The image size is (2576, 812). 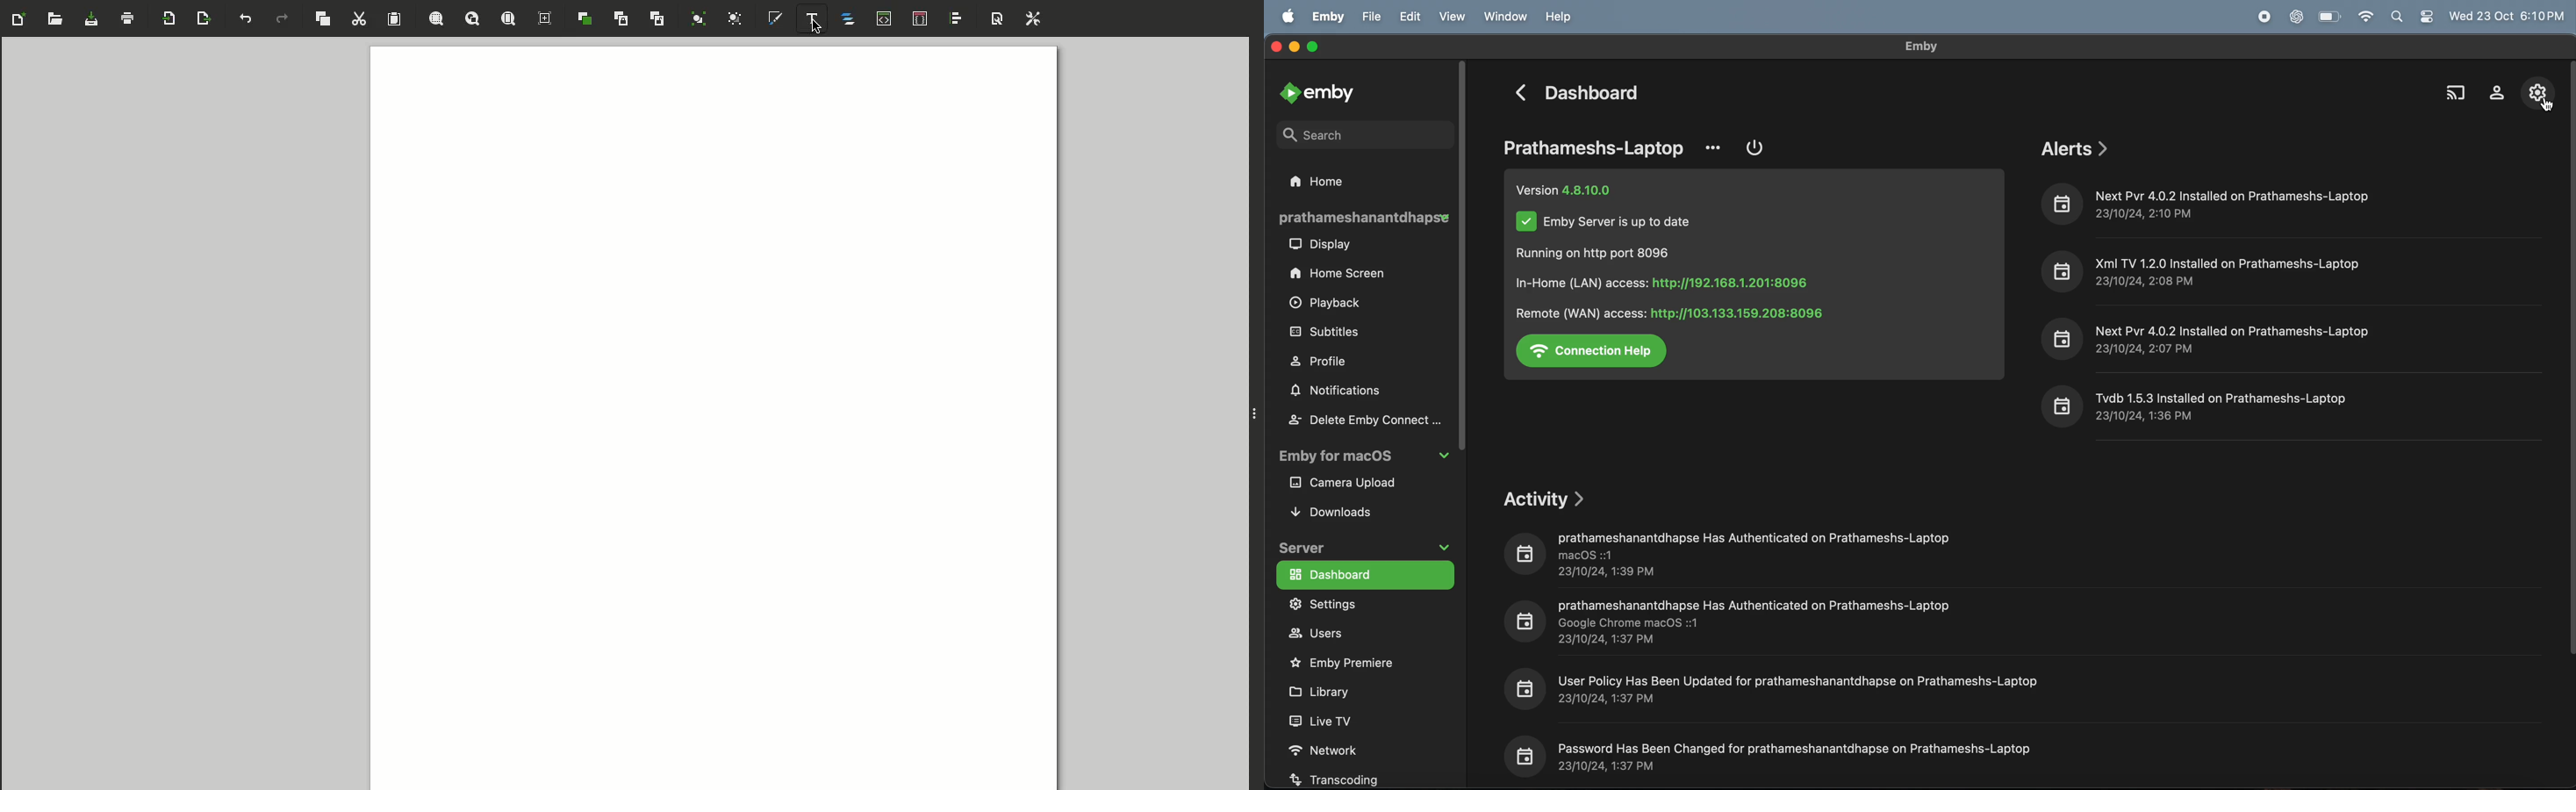 What do you see at coordinates (657, 23) in the screenshot?
I see `Unlink clone` at bounding box center [657, 23].